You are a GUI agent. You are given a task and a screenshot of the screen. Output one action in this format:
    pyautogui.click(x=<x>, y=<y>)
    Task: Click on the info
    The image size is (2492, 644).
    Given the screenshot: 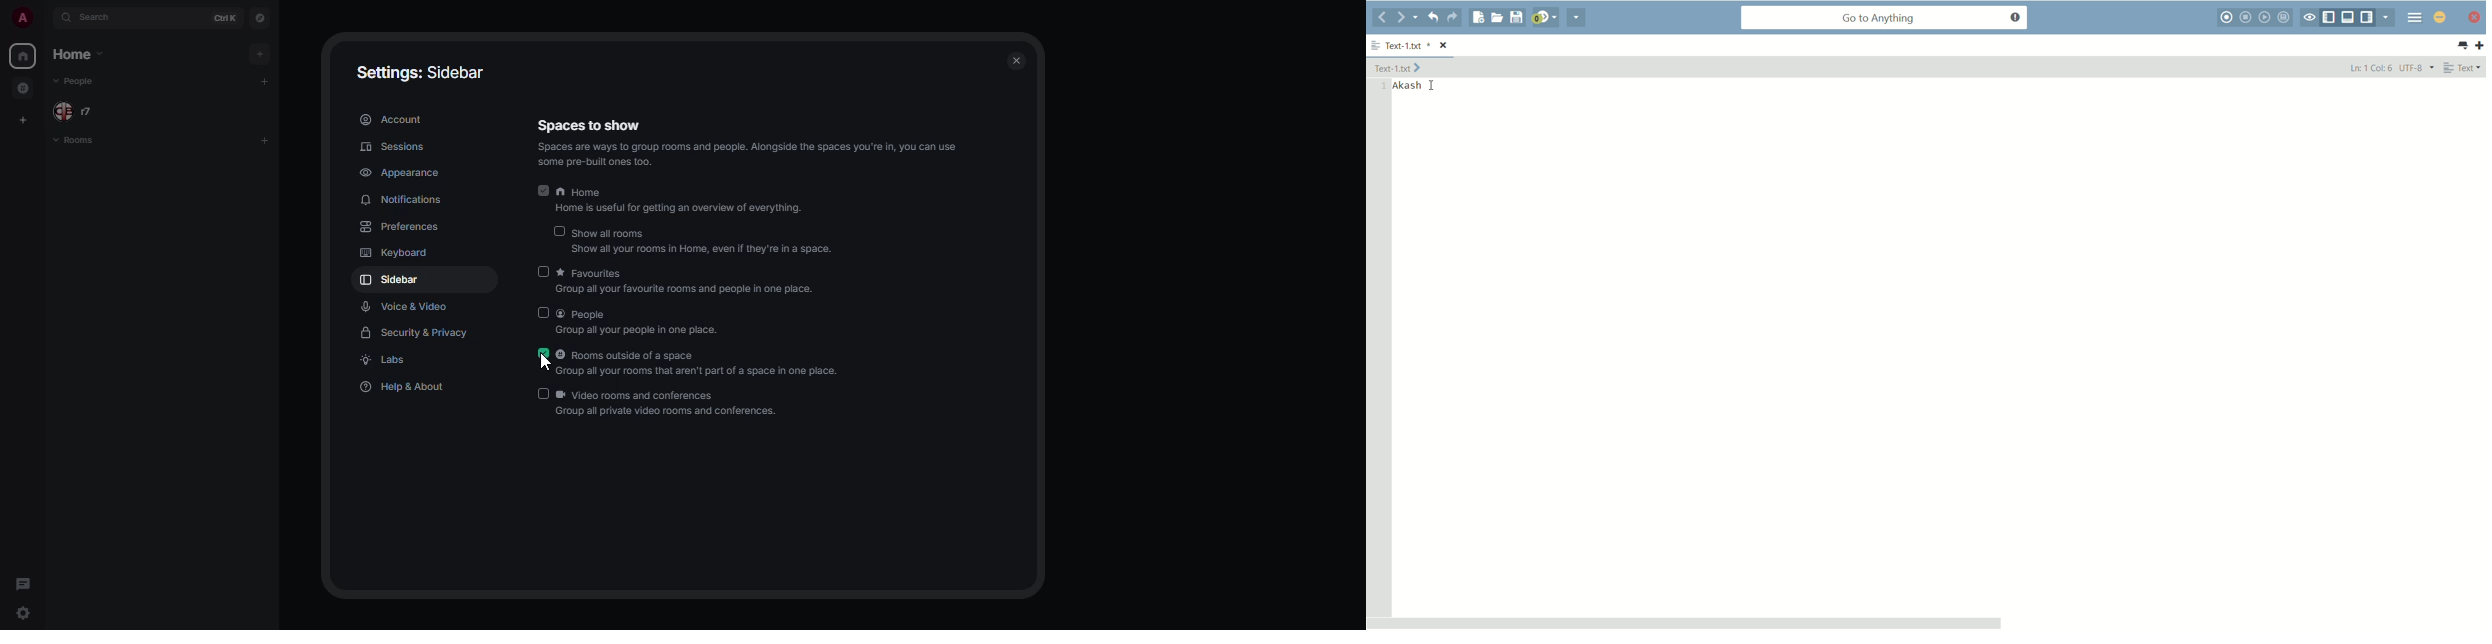 What is the action you would take?
    pyautogui.click(x=758, y=153)
    